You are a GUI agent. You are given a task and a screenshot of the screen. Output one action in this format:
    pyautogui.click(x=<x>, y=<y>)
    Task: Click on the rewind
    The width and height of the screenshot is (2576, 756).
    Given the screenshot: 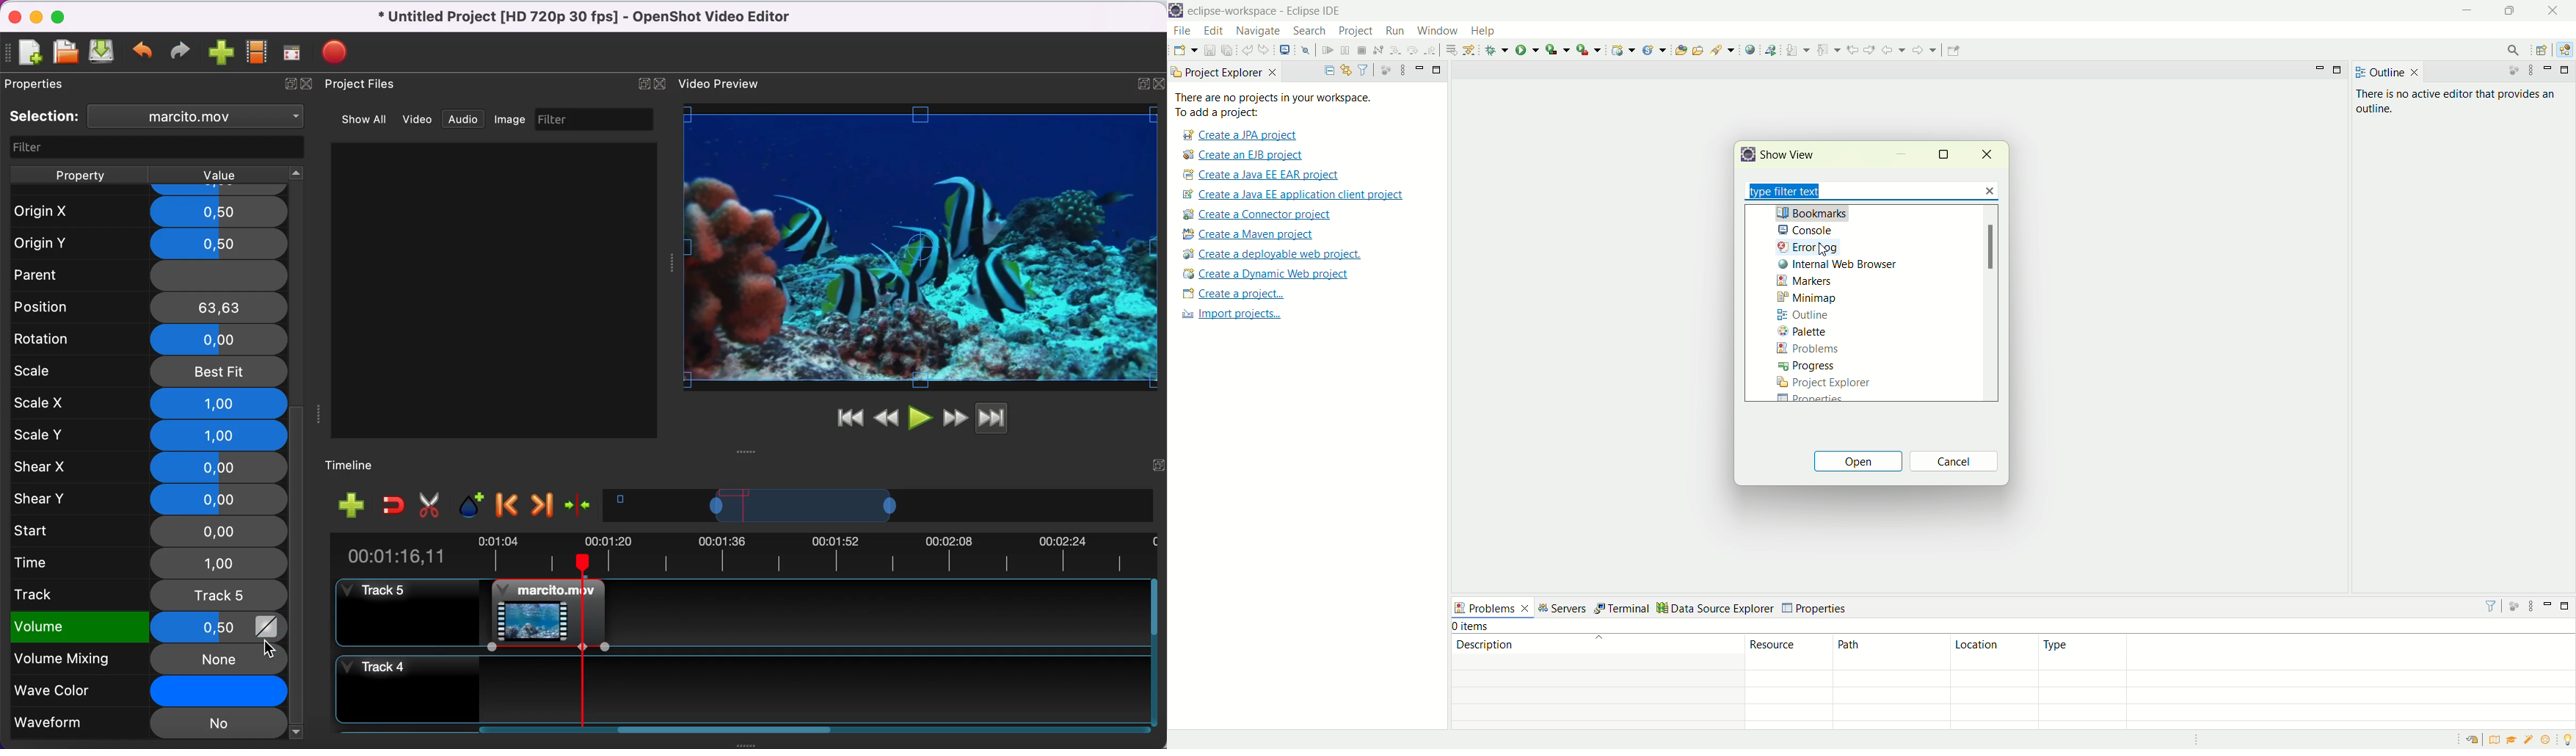 What is the action you would take?
    pyautogui.click(x=888, y=417)
    